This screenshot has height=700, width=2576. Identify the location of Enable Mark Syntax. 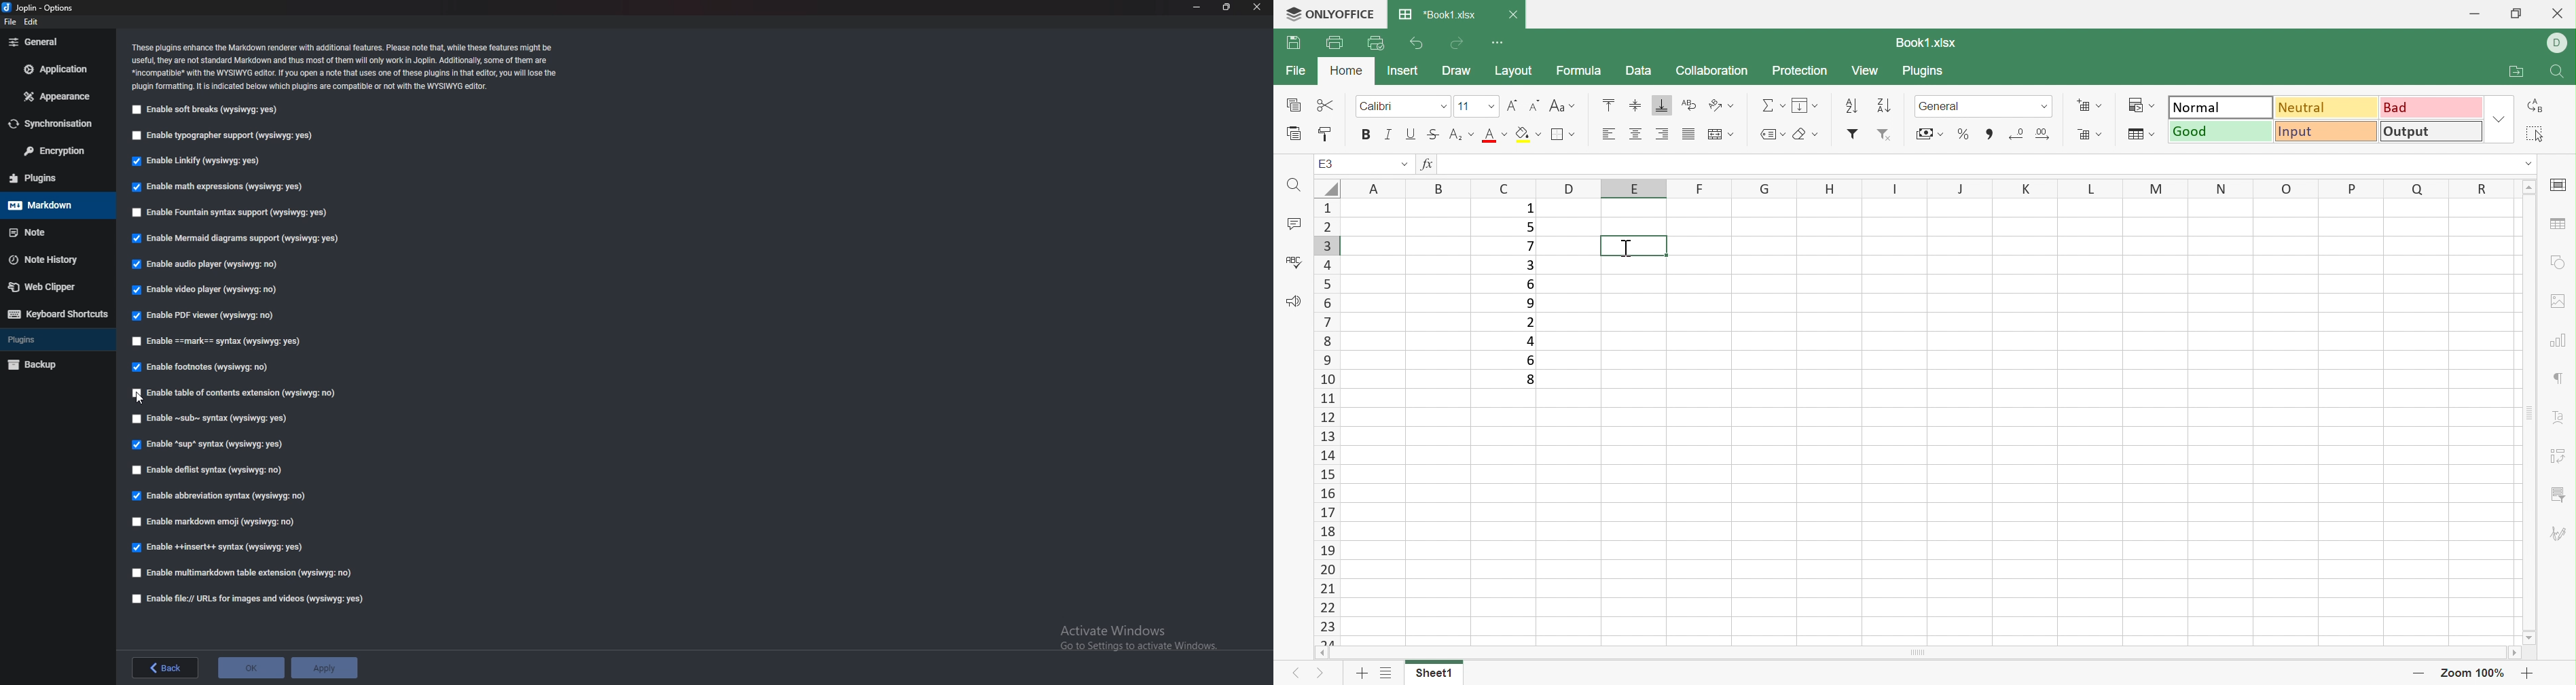
(220, 343).